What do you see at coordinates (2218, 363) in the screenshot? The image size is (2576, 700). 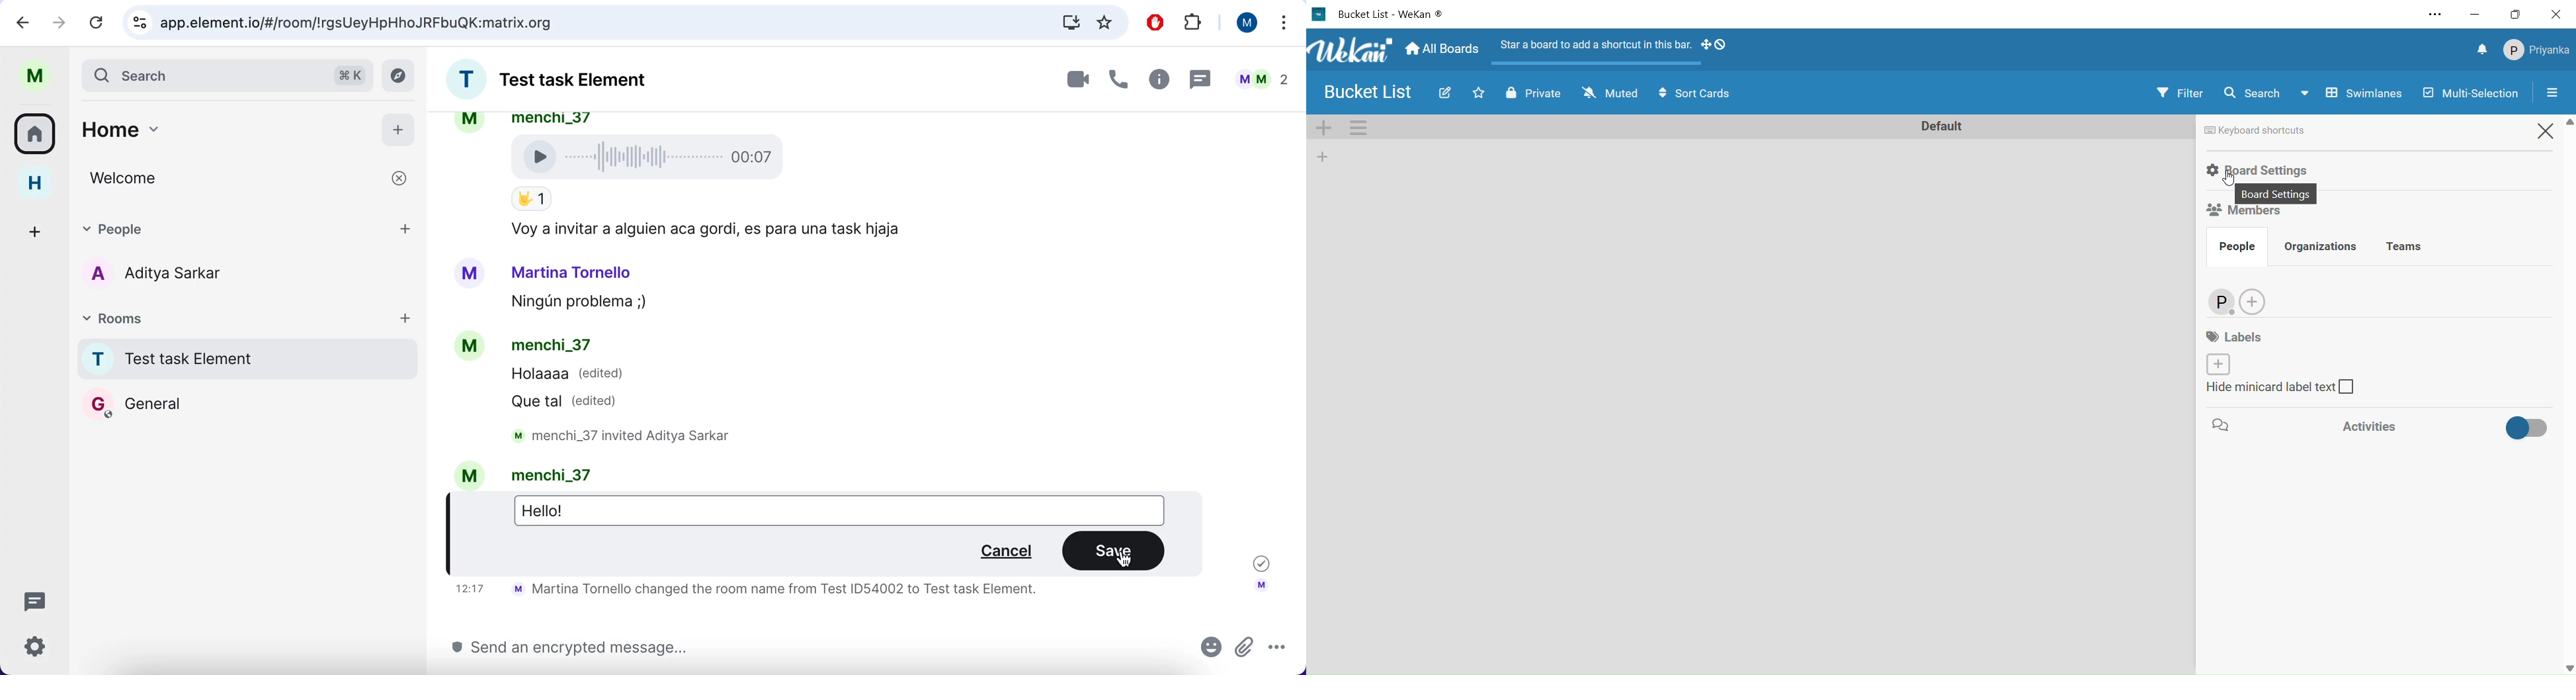 I see `create label` at bounding box center [2218, 363].